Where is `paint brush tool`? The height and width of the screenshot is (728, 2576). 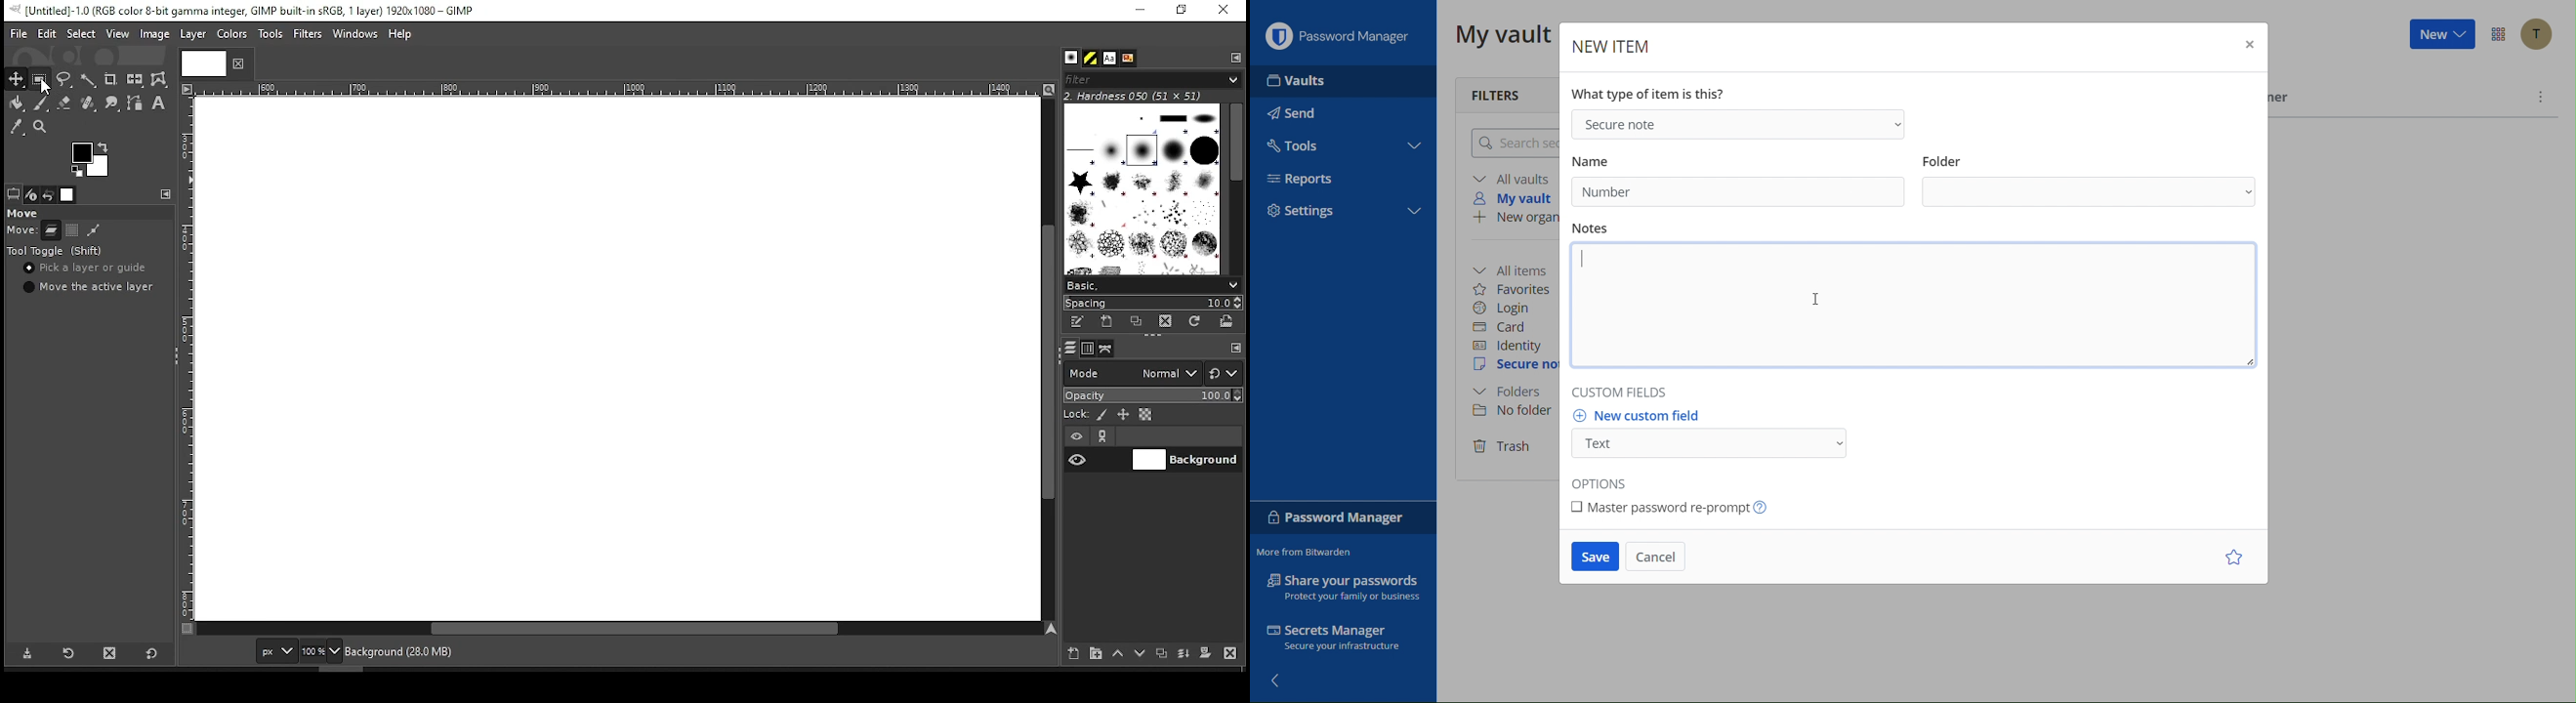 paint brush tool is located at coordinates (41, 103).